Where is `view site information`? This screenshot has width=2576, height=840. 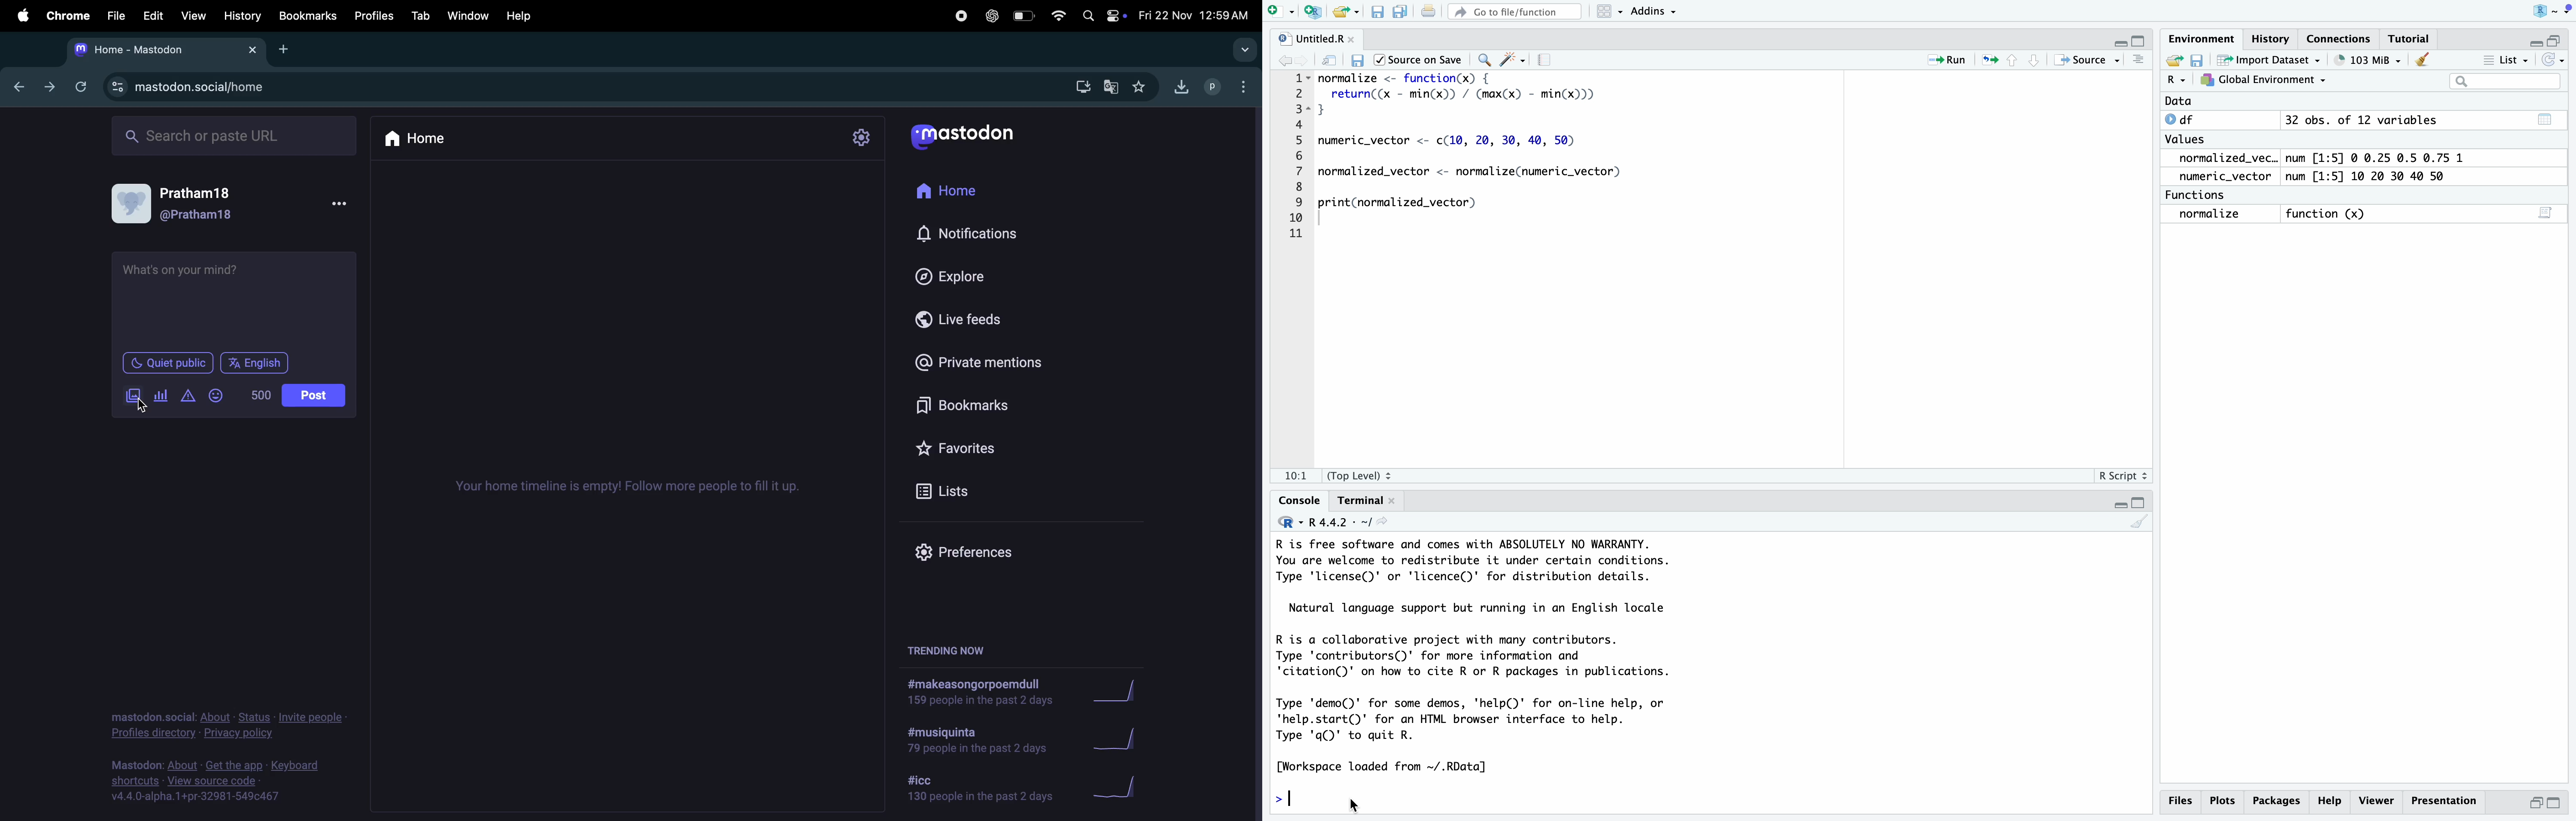
view site information is located at coordinates (117, 86).